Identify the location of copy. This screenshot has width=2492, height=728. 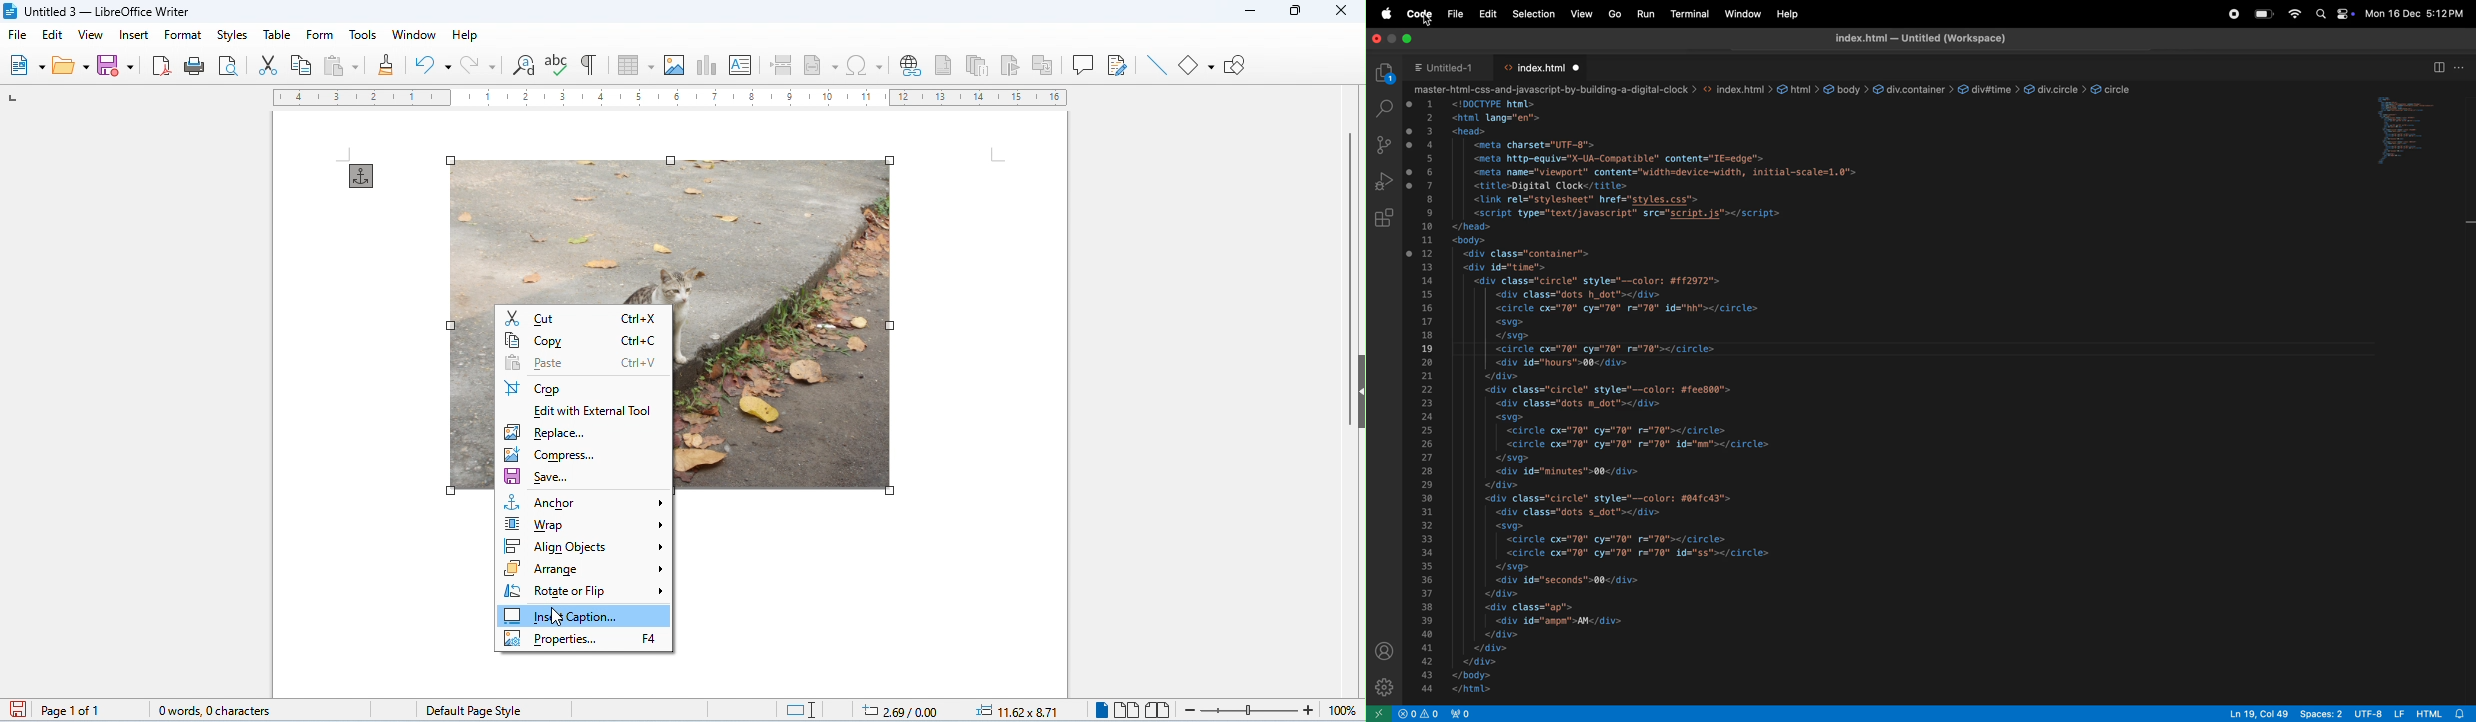
(302, 66).